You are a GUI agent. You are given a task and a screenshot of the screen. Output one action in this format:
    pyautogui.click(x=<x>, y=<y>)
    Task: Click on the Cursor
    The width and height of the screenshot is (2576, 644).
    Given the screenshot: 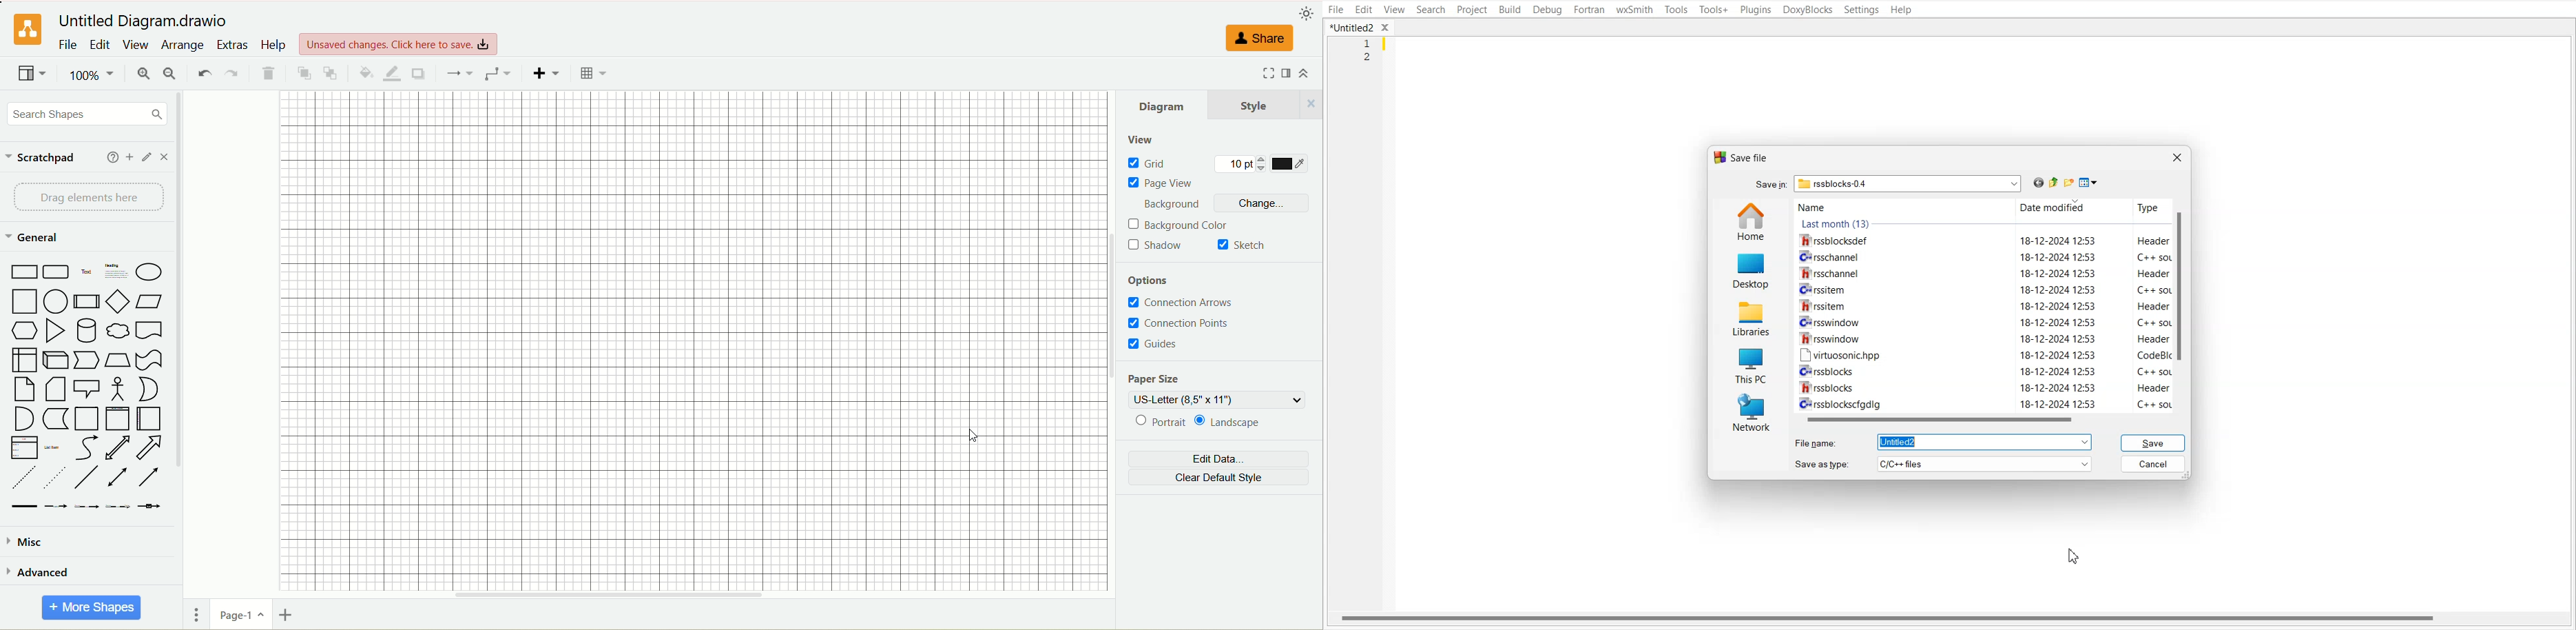 What is the action you would take?
    pyautogui.click(x=2073, y=555)
    